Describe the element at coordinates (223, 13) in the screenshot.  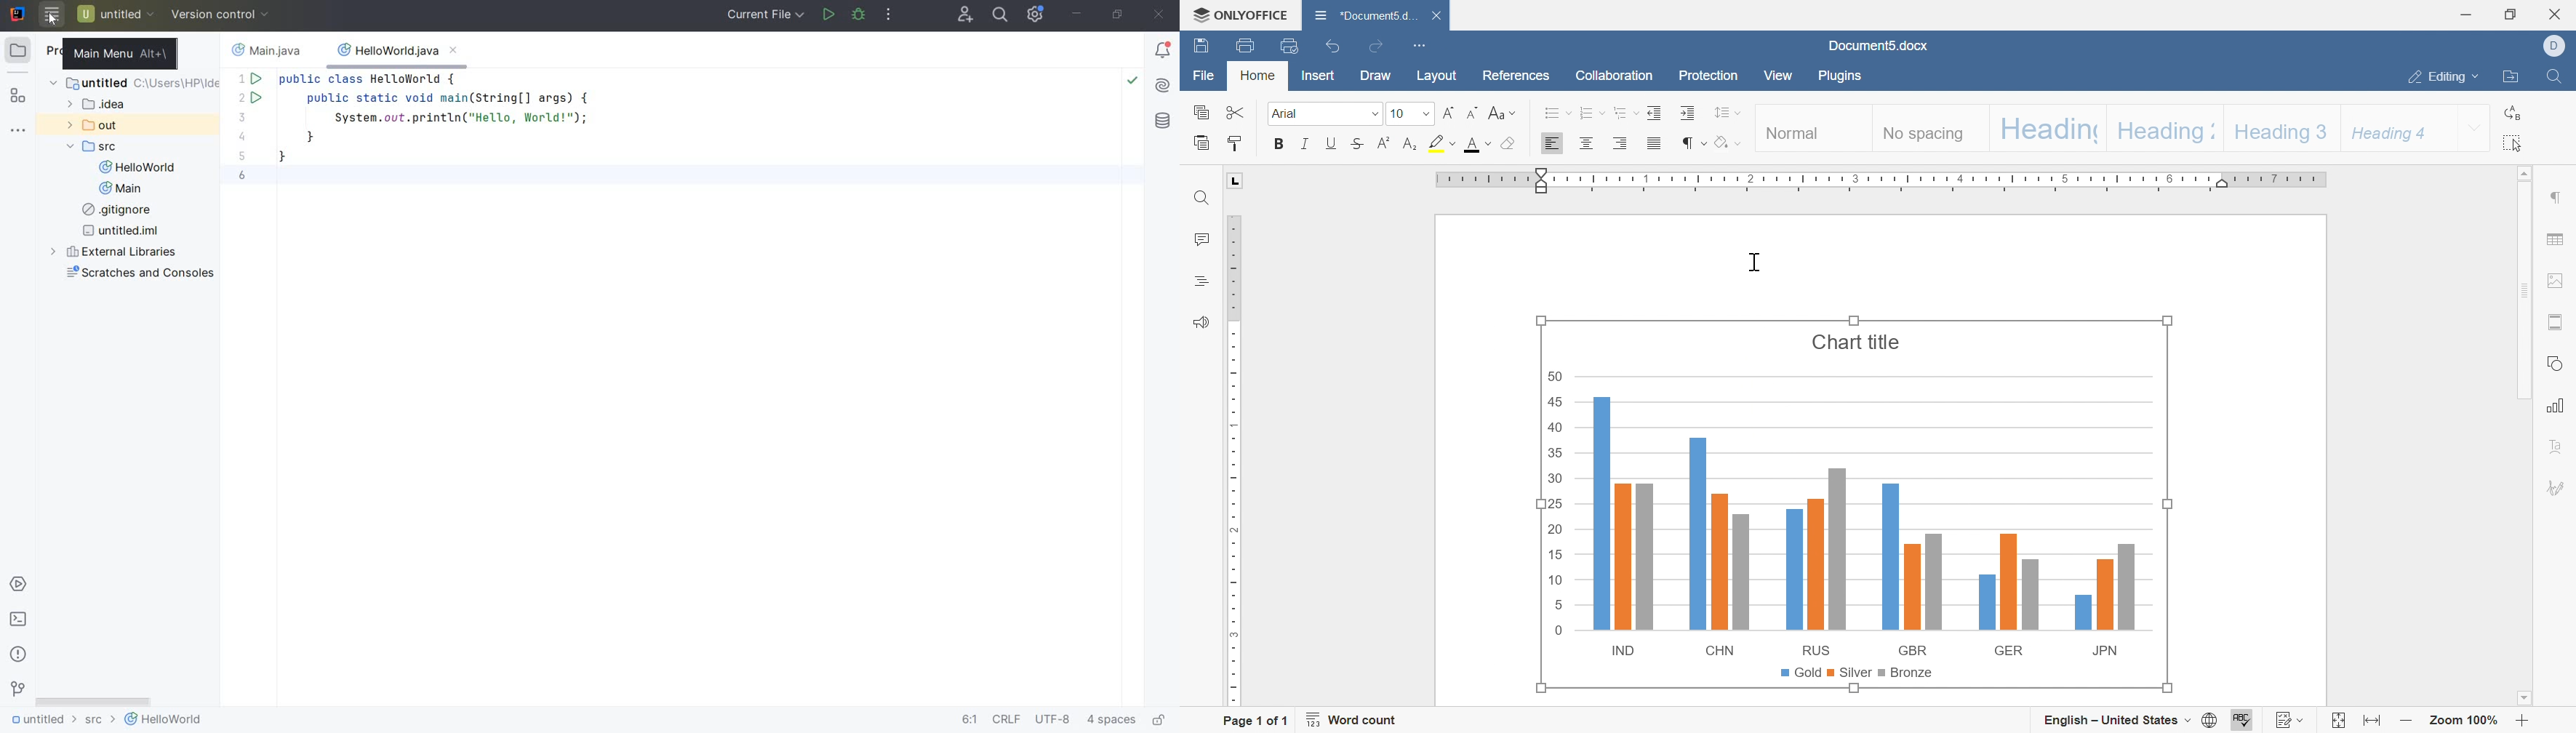
I see `version control` at that location.